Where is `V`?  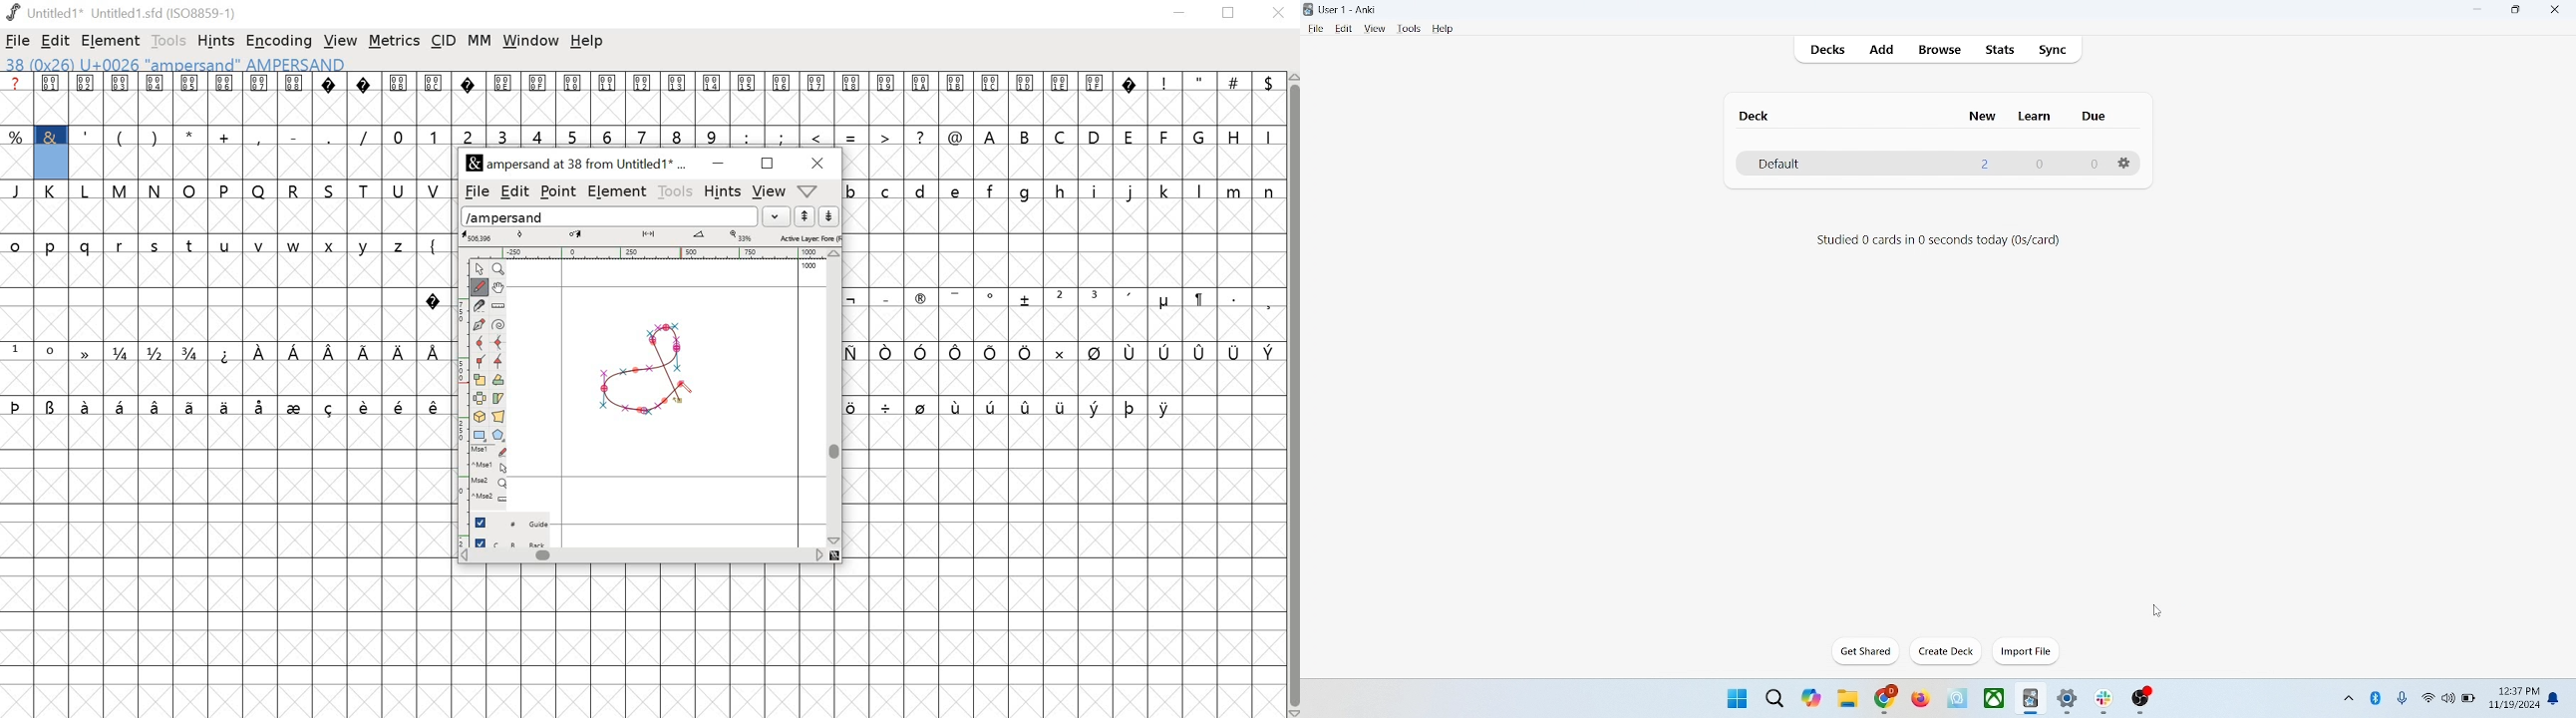 V is located at coordinates (435, 189).